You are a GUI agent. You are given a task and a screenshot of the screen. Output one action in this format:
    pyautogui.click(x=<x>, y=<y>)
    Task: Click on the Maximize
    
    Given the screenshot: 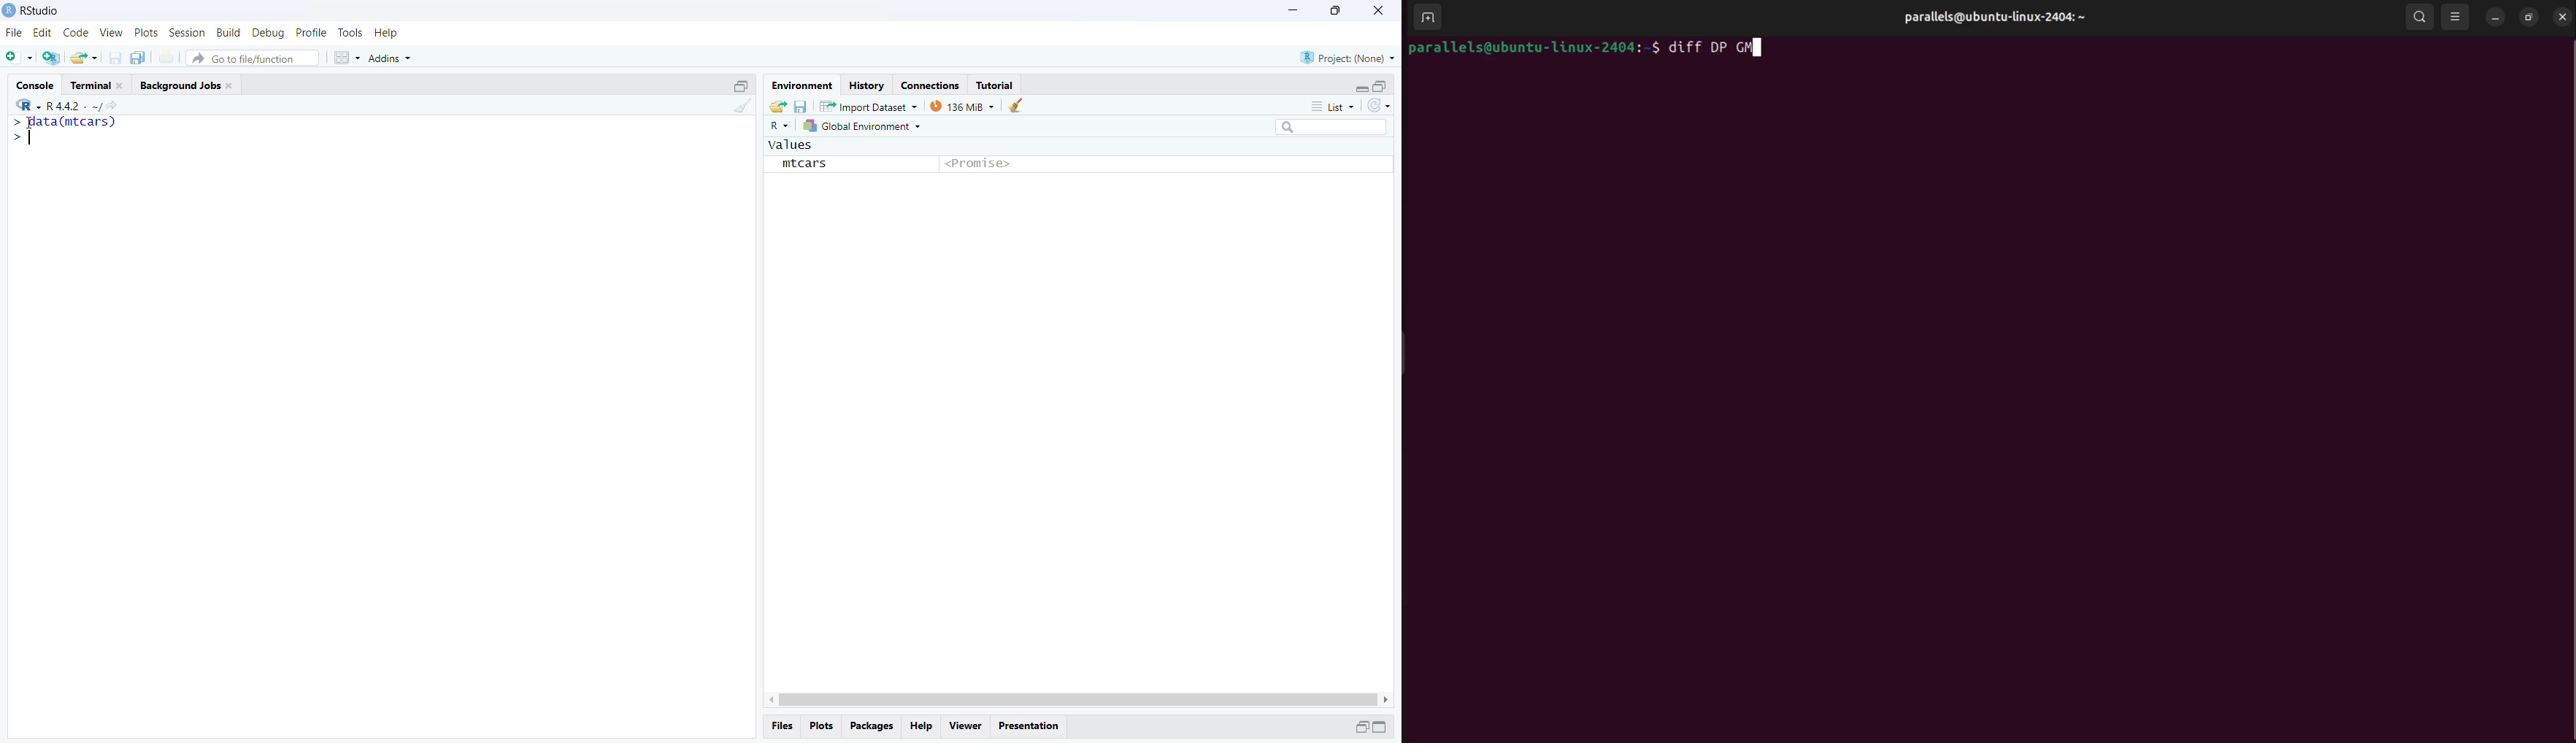 What is the action you would take?
    pyautogui.click(x=1334, y=11)
    